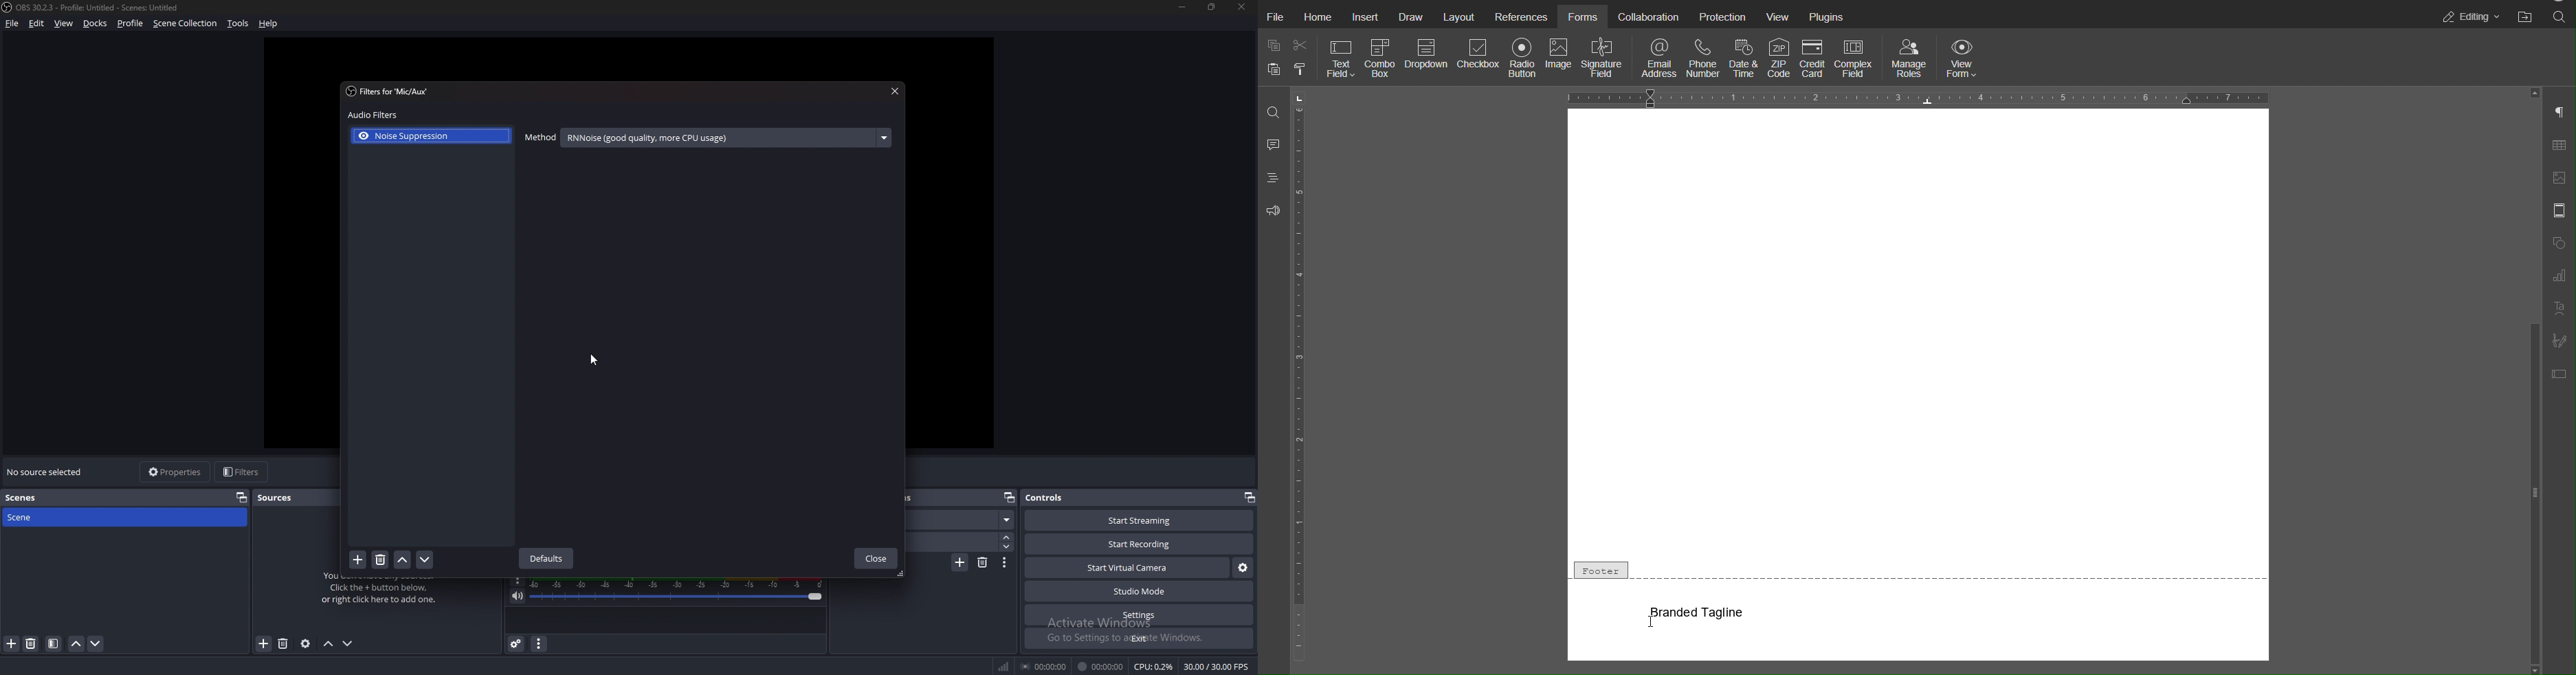 The image size is (2576, 700). Describe the element at coordinates (1050, 498) in the screenshot. I see `controls` at that location.